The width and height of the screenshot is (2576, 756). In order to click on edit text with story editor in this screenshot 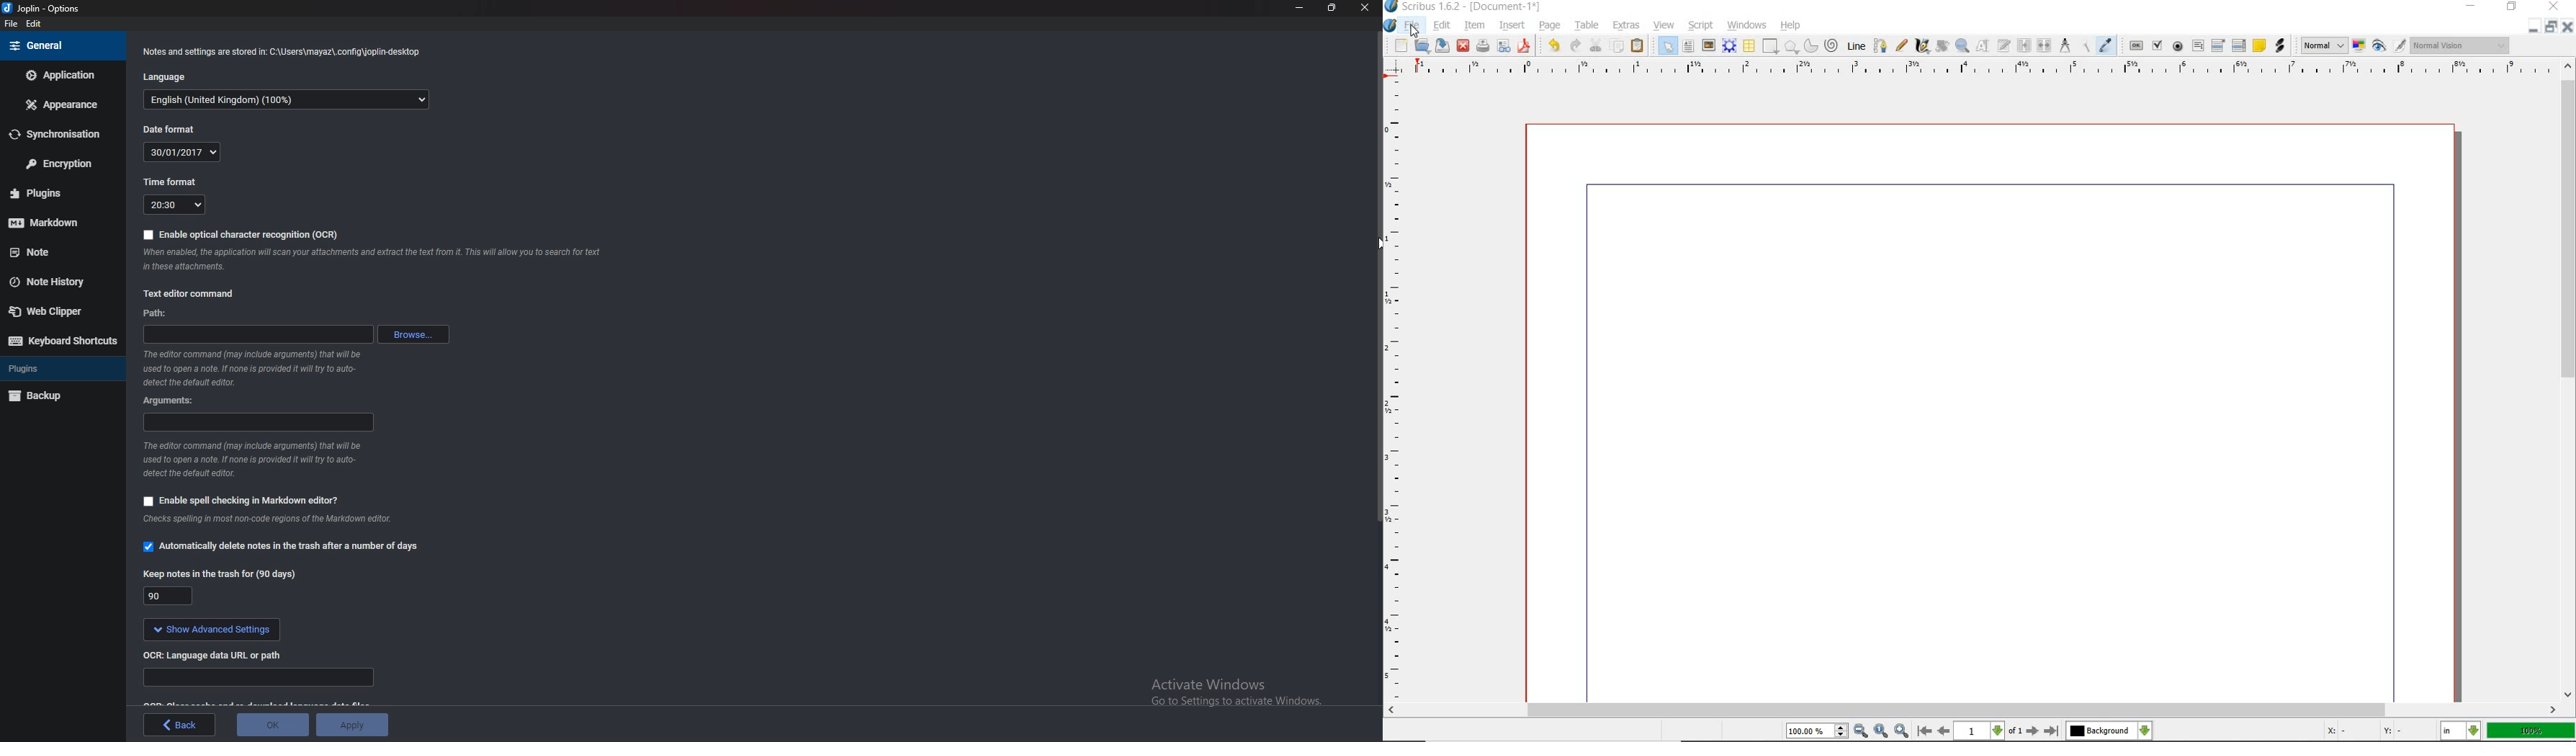, I will do `click(2005, 45)`.